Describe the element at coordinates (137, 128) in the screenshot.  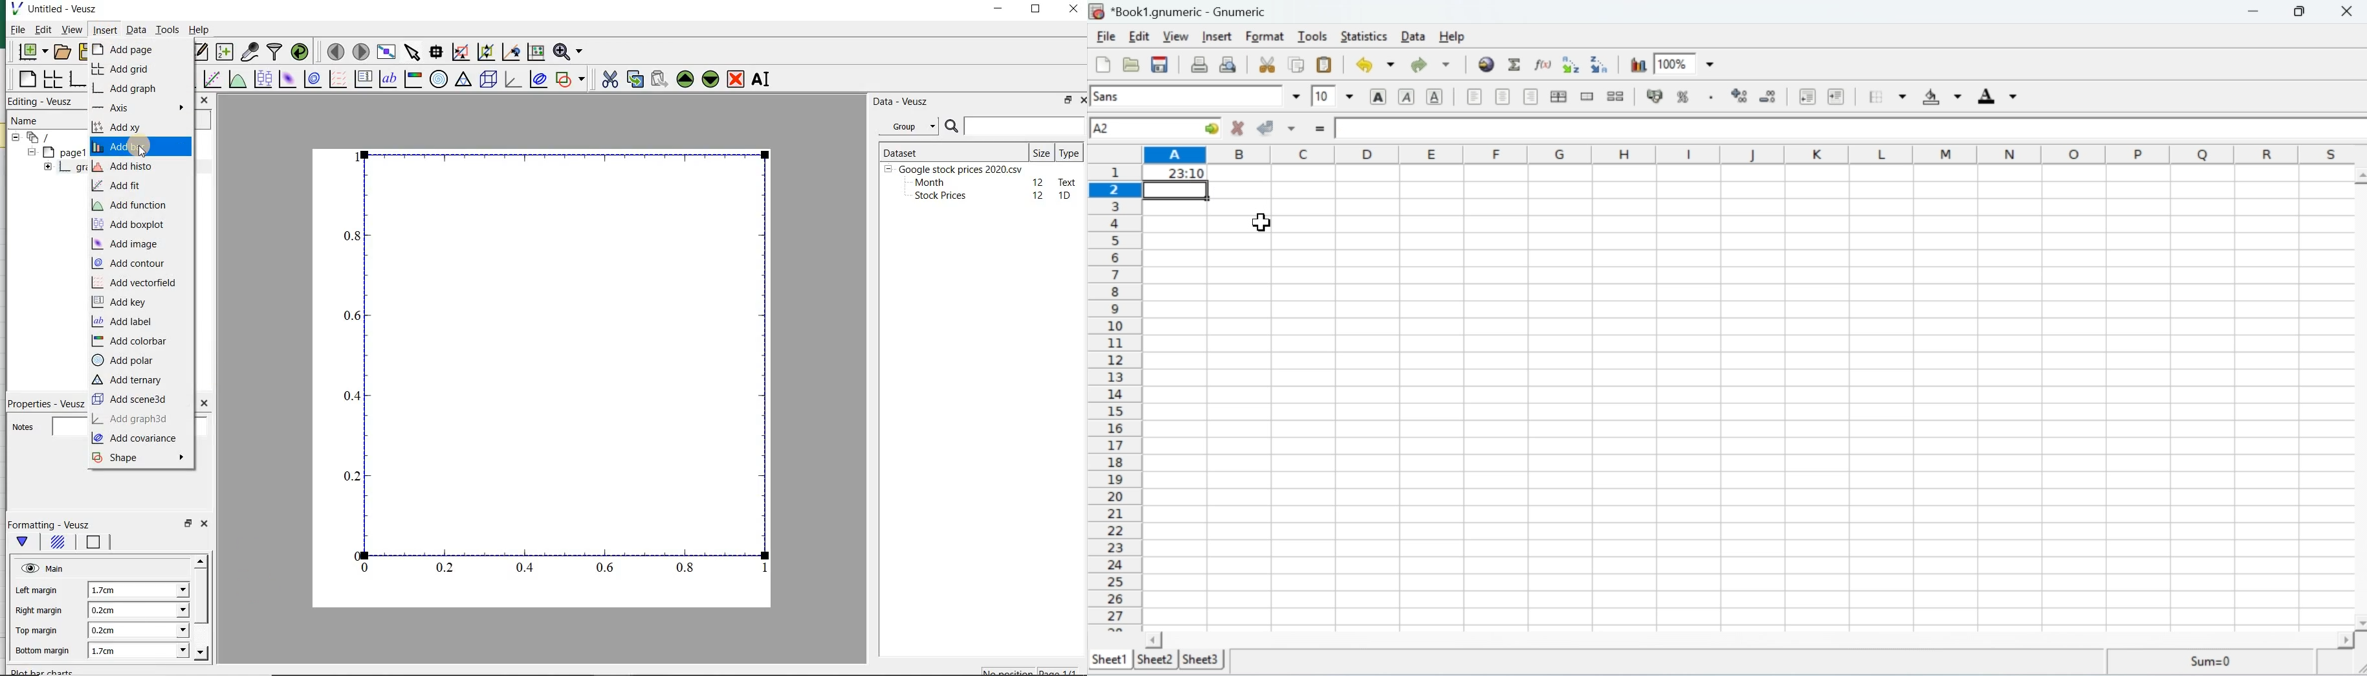
I see `add xy` at that location.